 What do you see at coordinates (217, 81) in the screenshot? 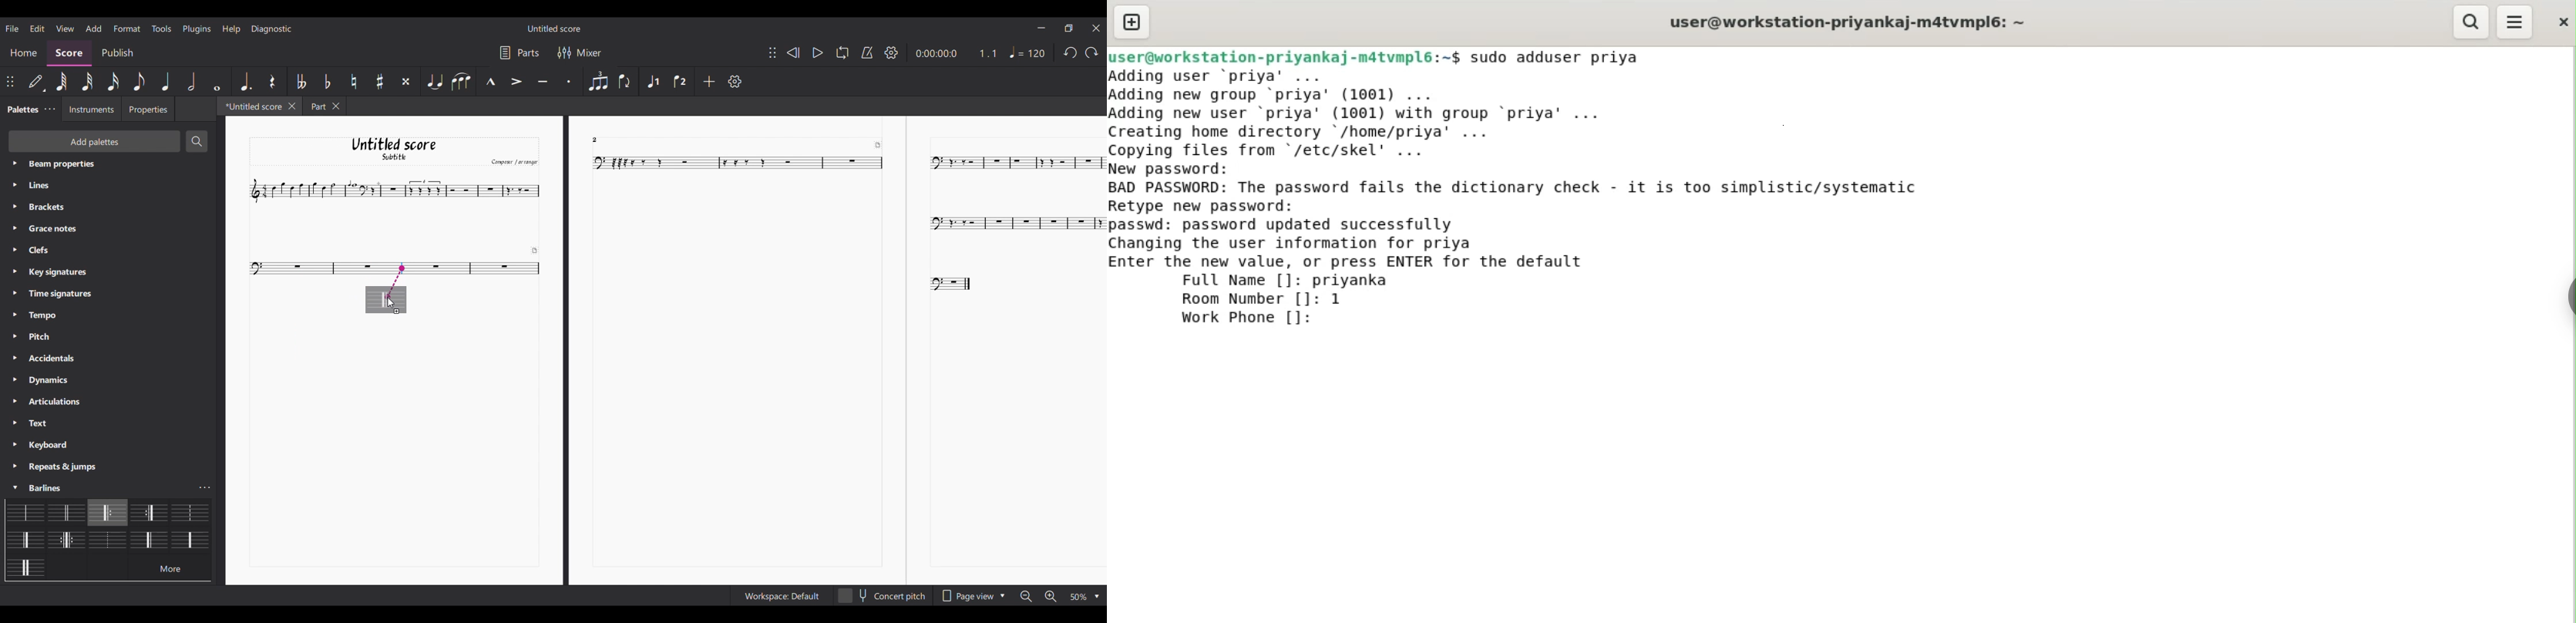
I see `Whole note` at bounding box center [217, 81].